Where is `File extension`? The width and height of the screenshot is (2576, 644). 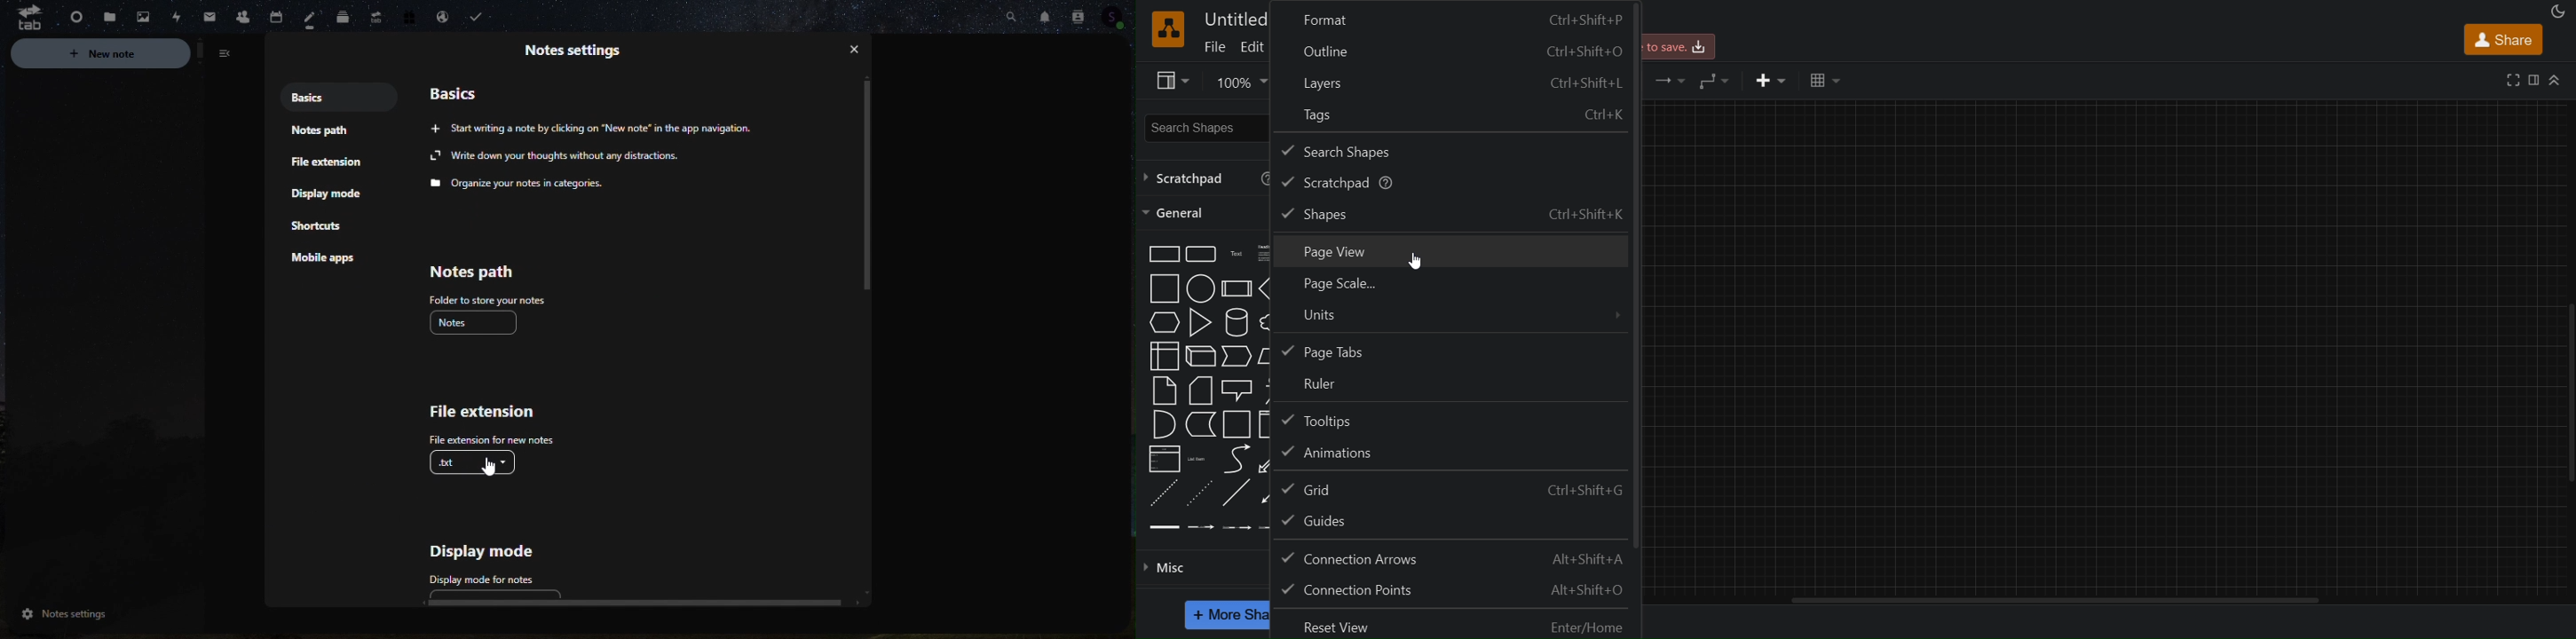 File extension is located at coordinates (329, 163).